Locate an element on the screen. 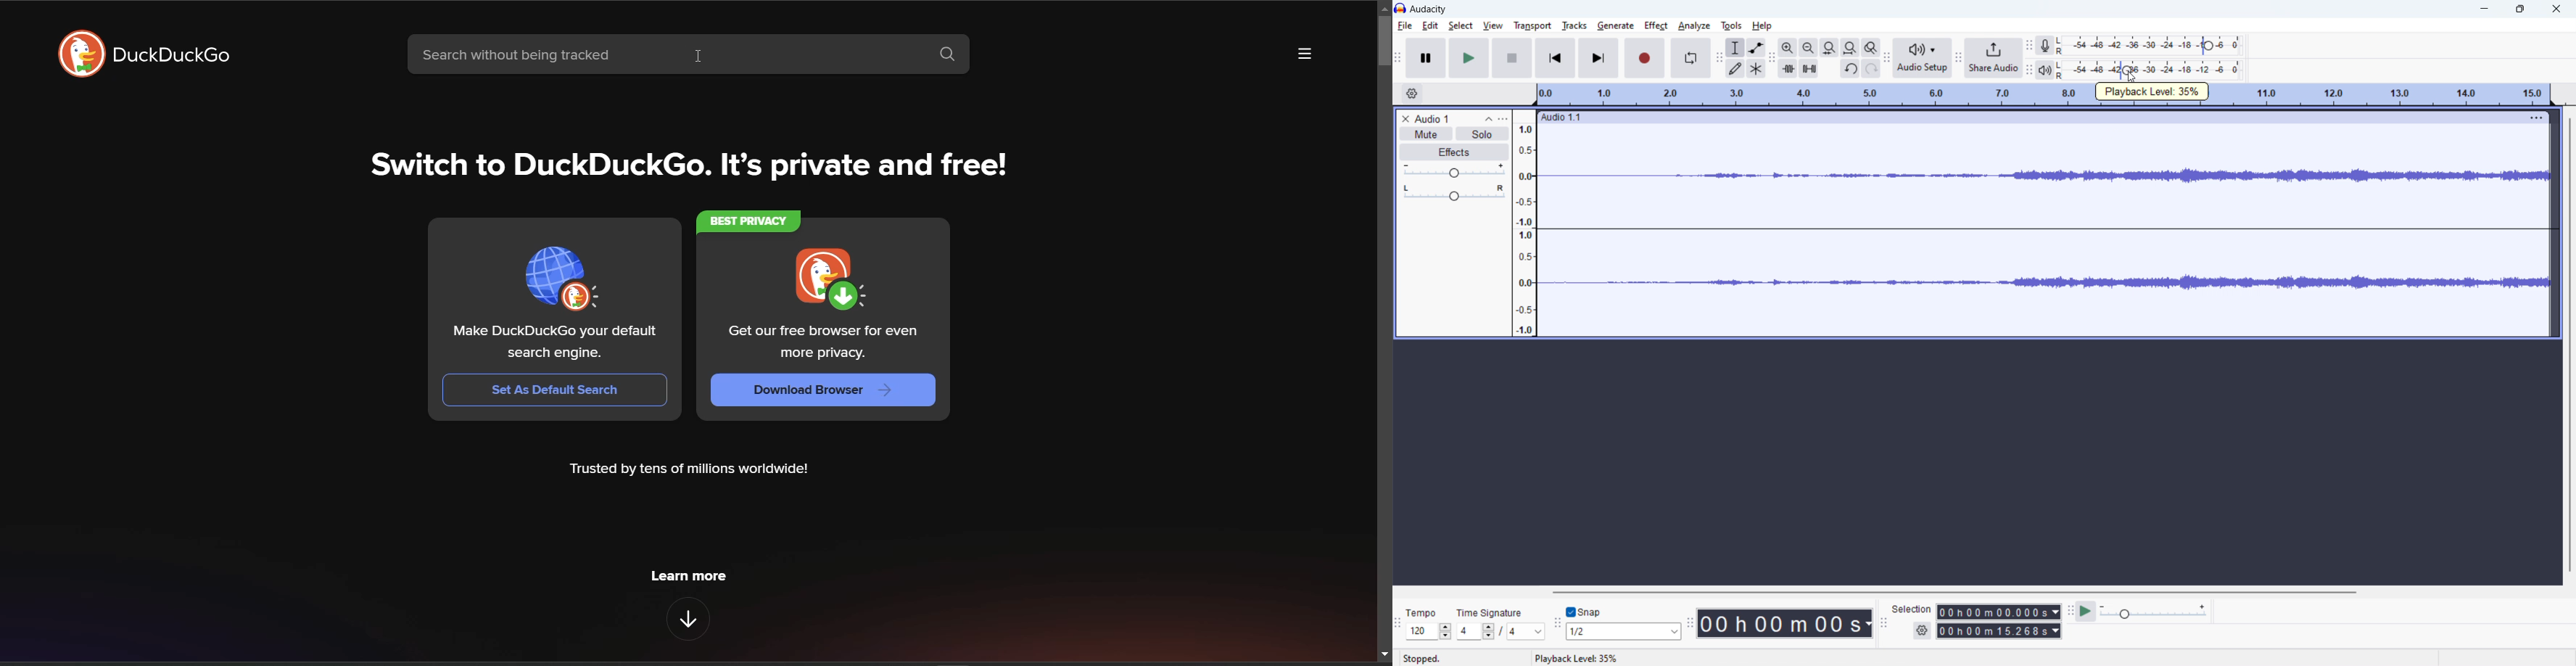  zoom out is located at coordinates (1809, 47).